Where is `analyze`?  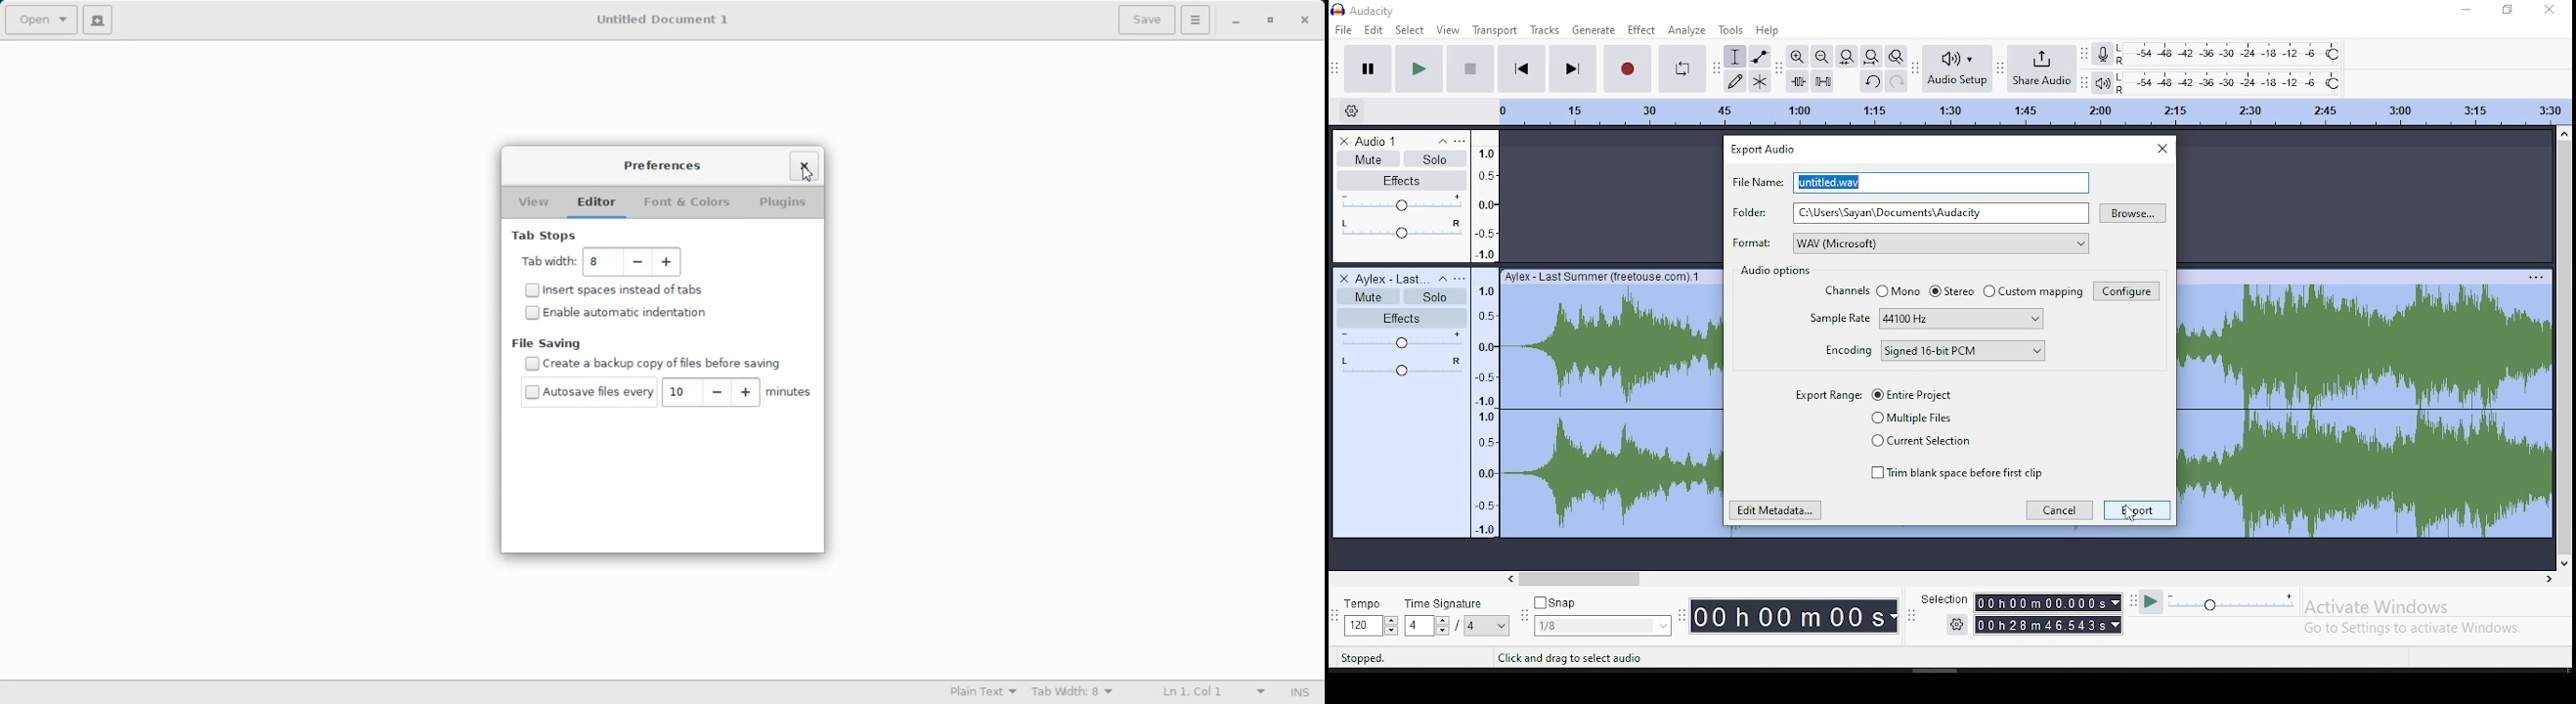 analyze is located at coordinates (1685, 30).